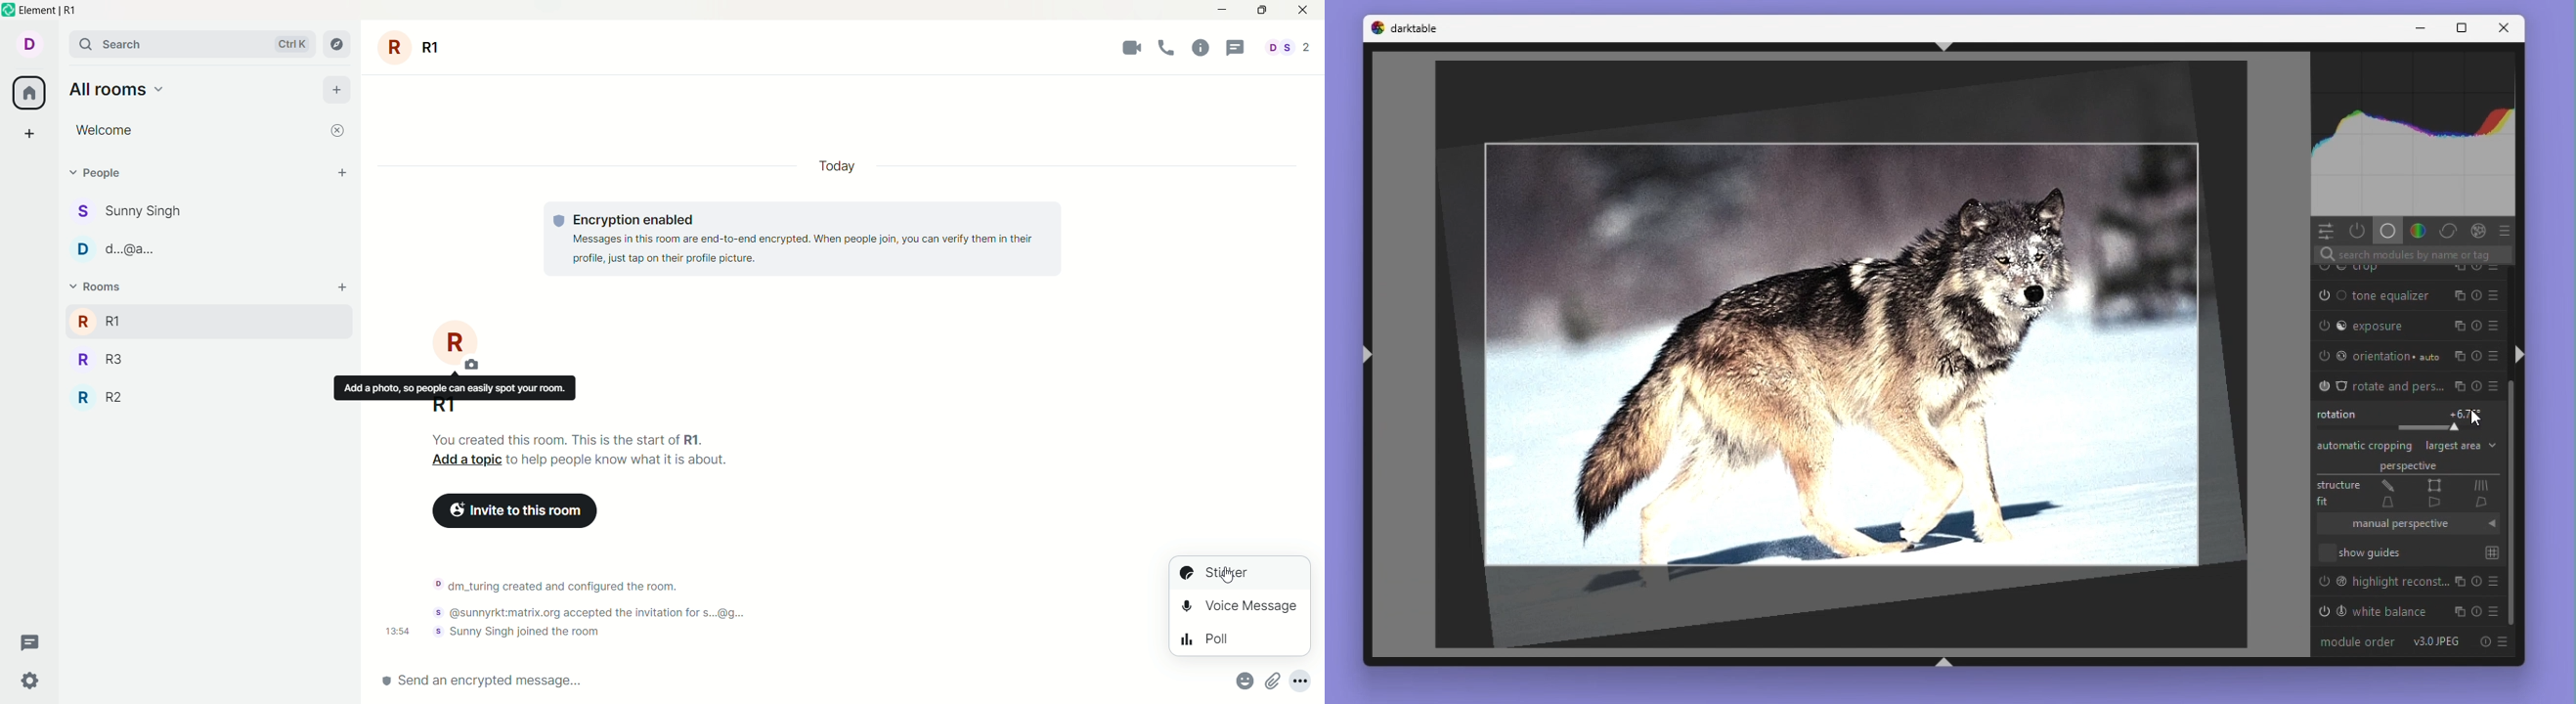 The image size is (2576, 728). I want to click on add, so click(343, 287).